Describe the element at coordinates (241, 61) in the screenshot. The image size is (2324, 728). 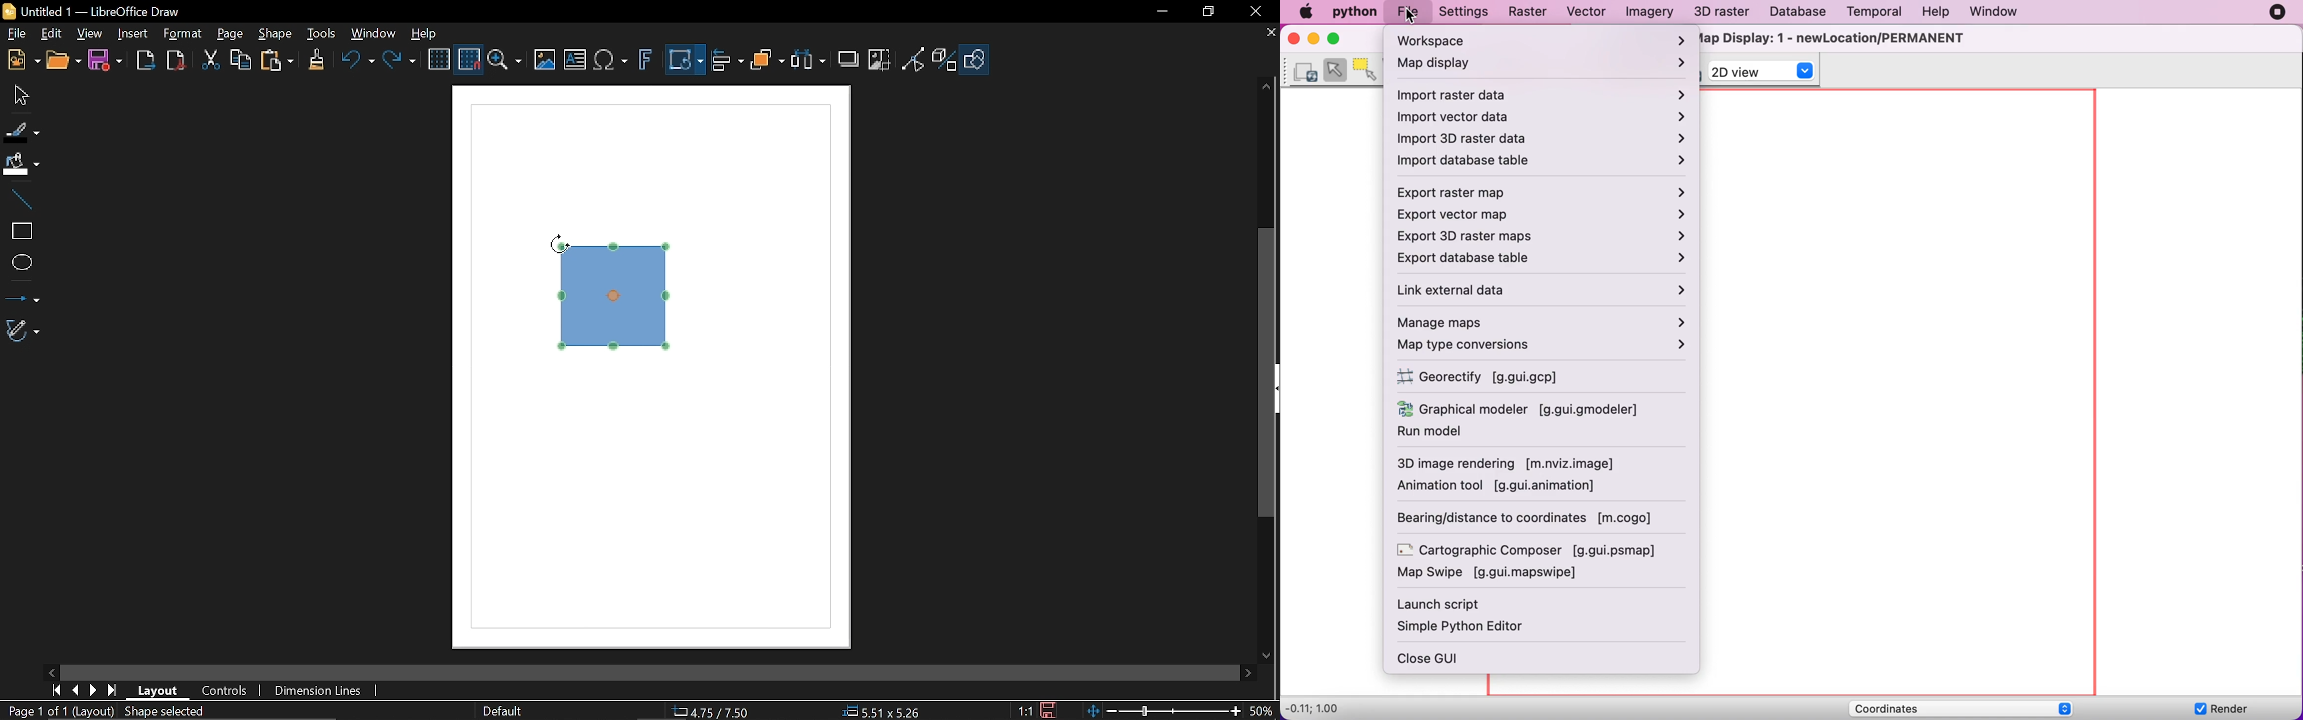
I see `Copy` at that location.